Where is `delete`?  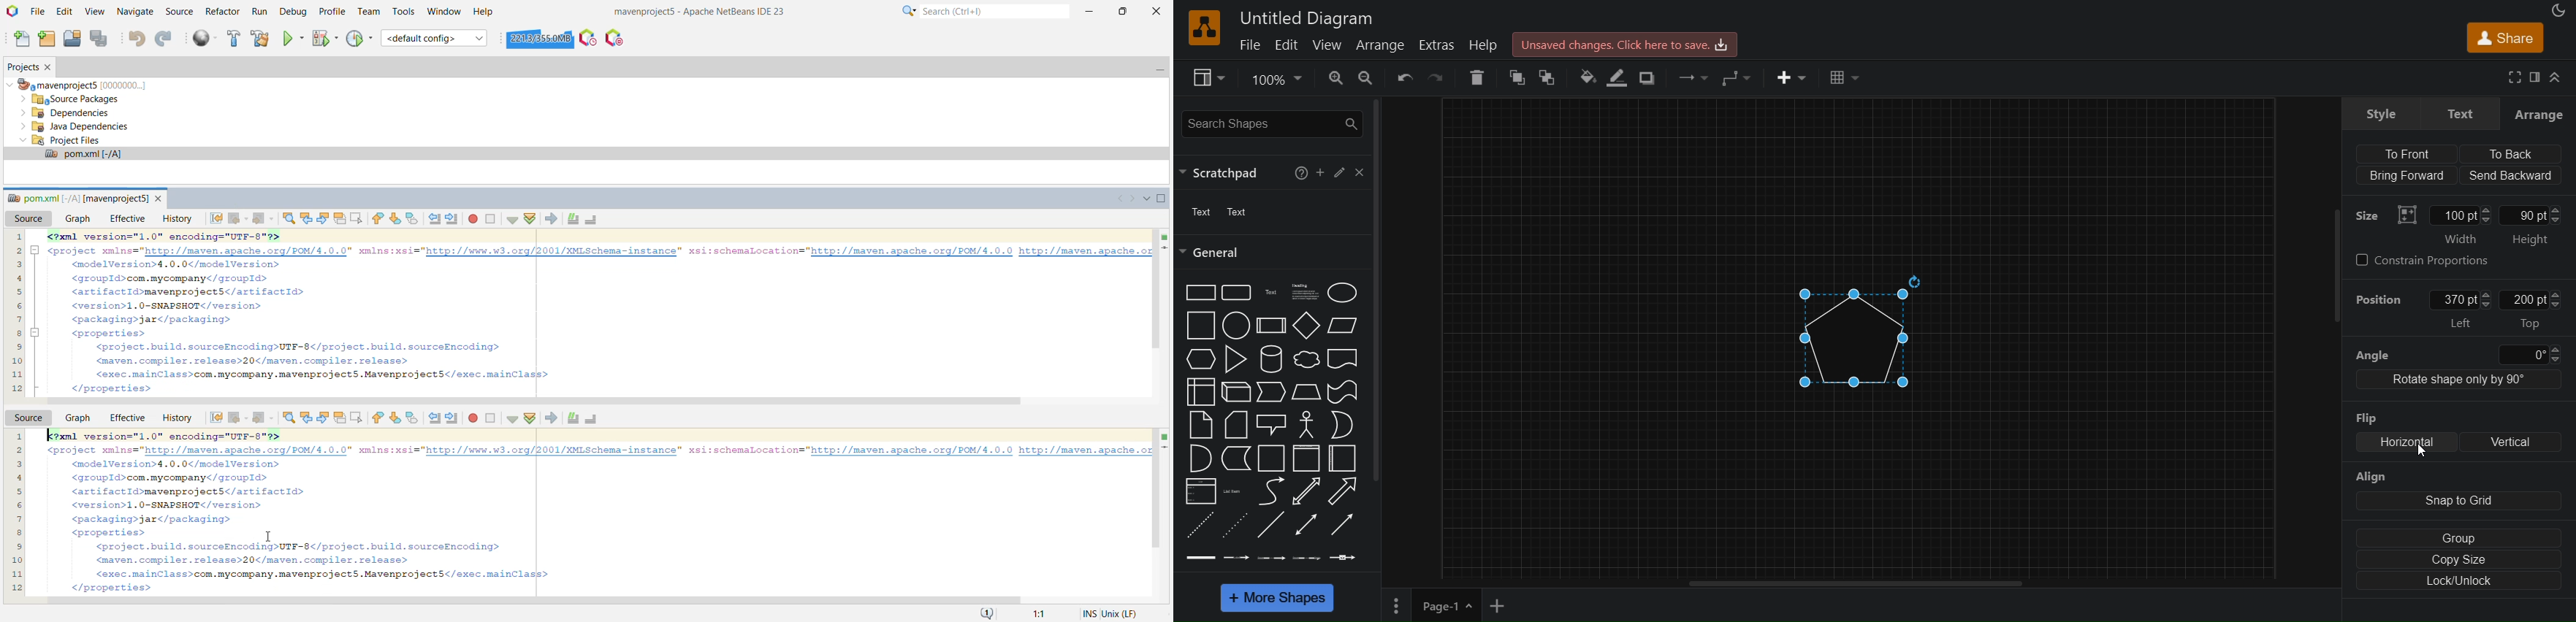
delete is located at coordinates (1476, 77).